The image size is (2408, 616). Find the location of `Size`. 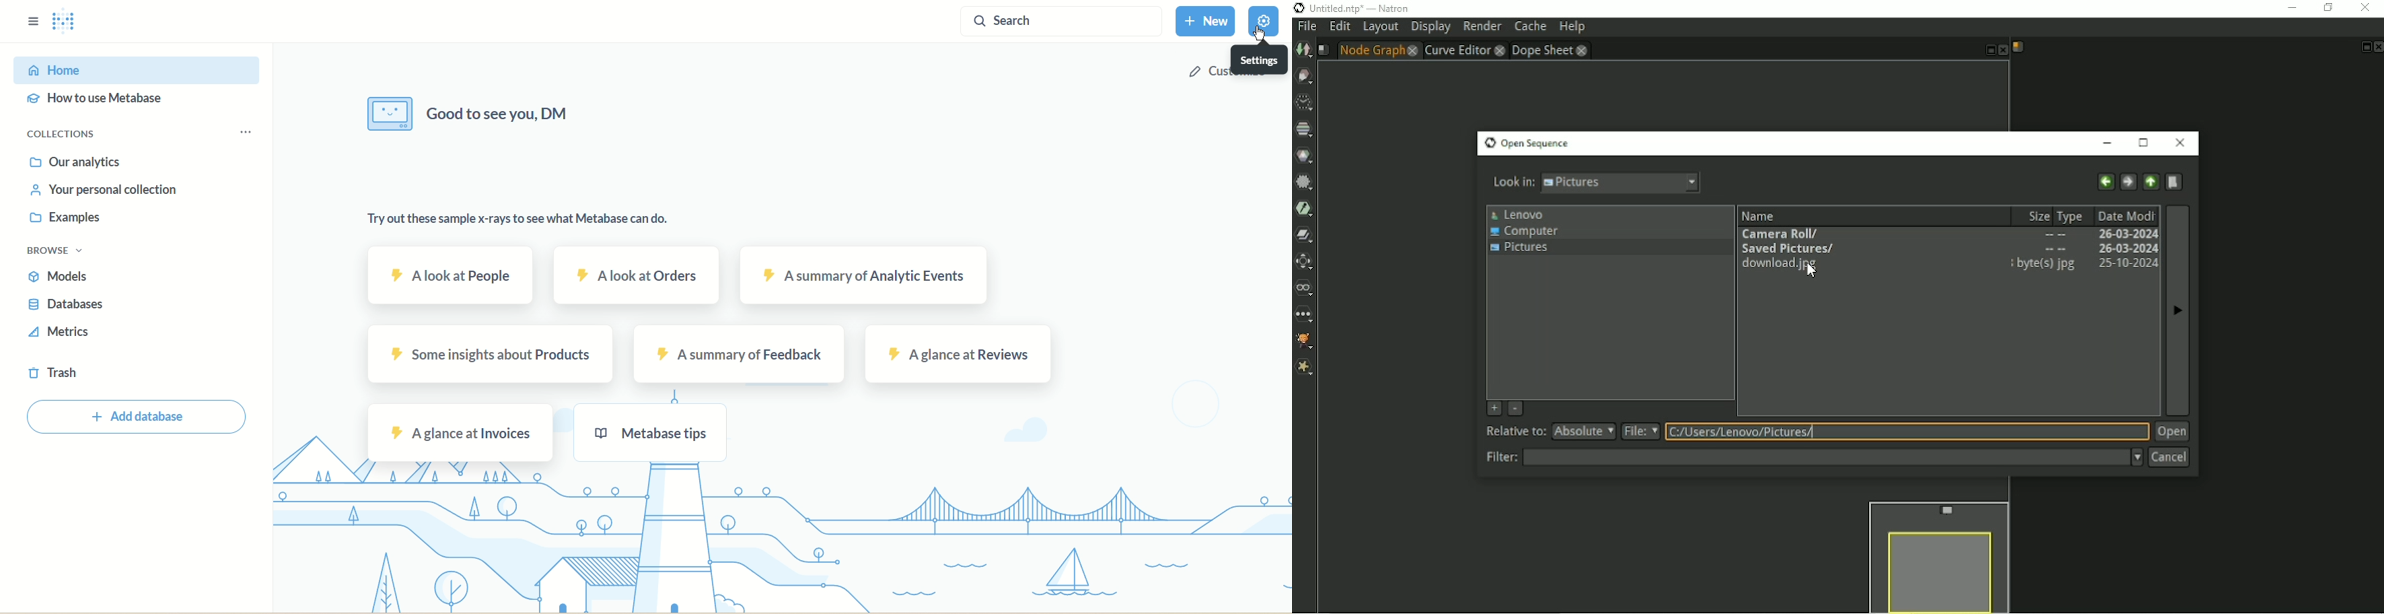

Size is located at coordinates (2032, 215).